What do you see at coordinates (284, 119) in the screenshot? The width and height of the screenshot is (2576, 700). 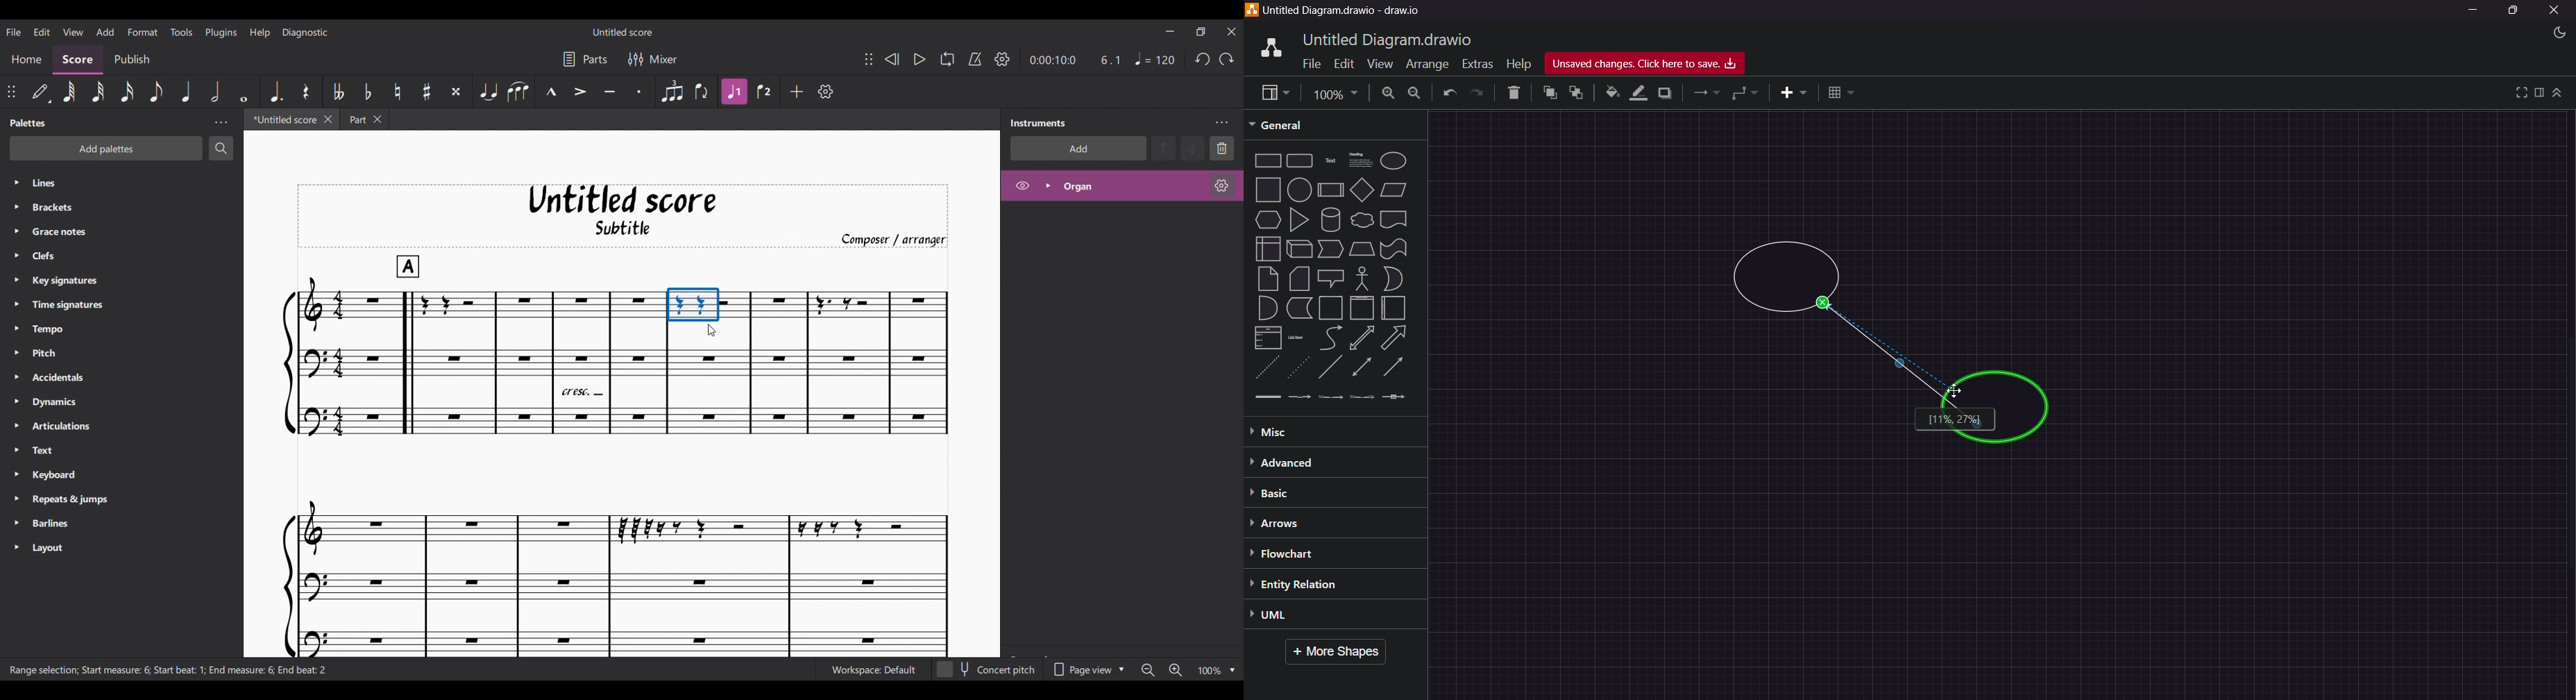 I see `Current tab, highlighted` at bounding box center [284, 119].